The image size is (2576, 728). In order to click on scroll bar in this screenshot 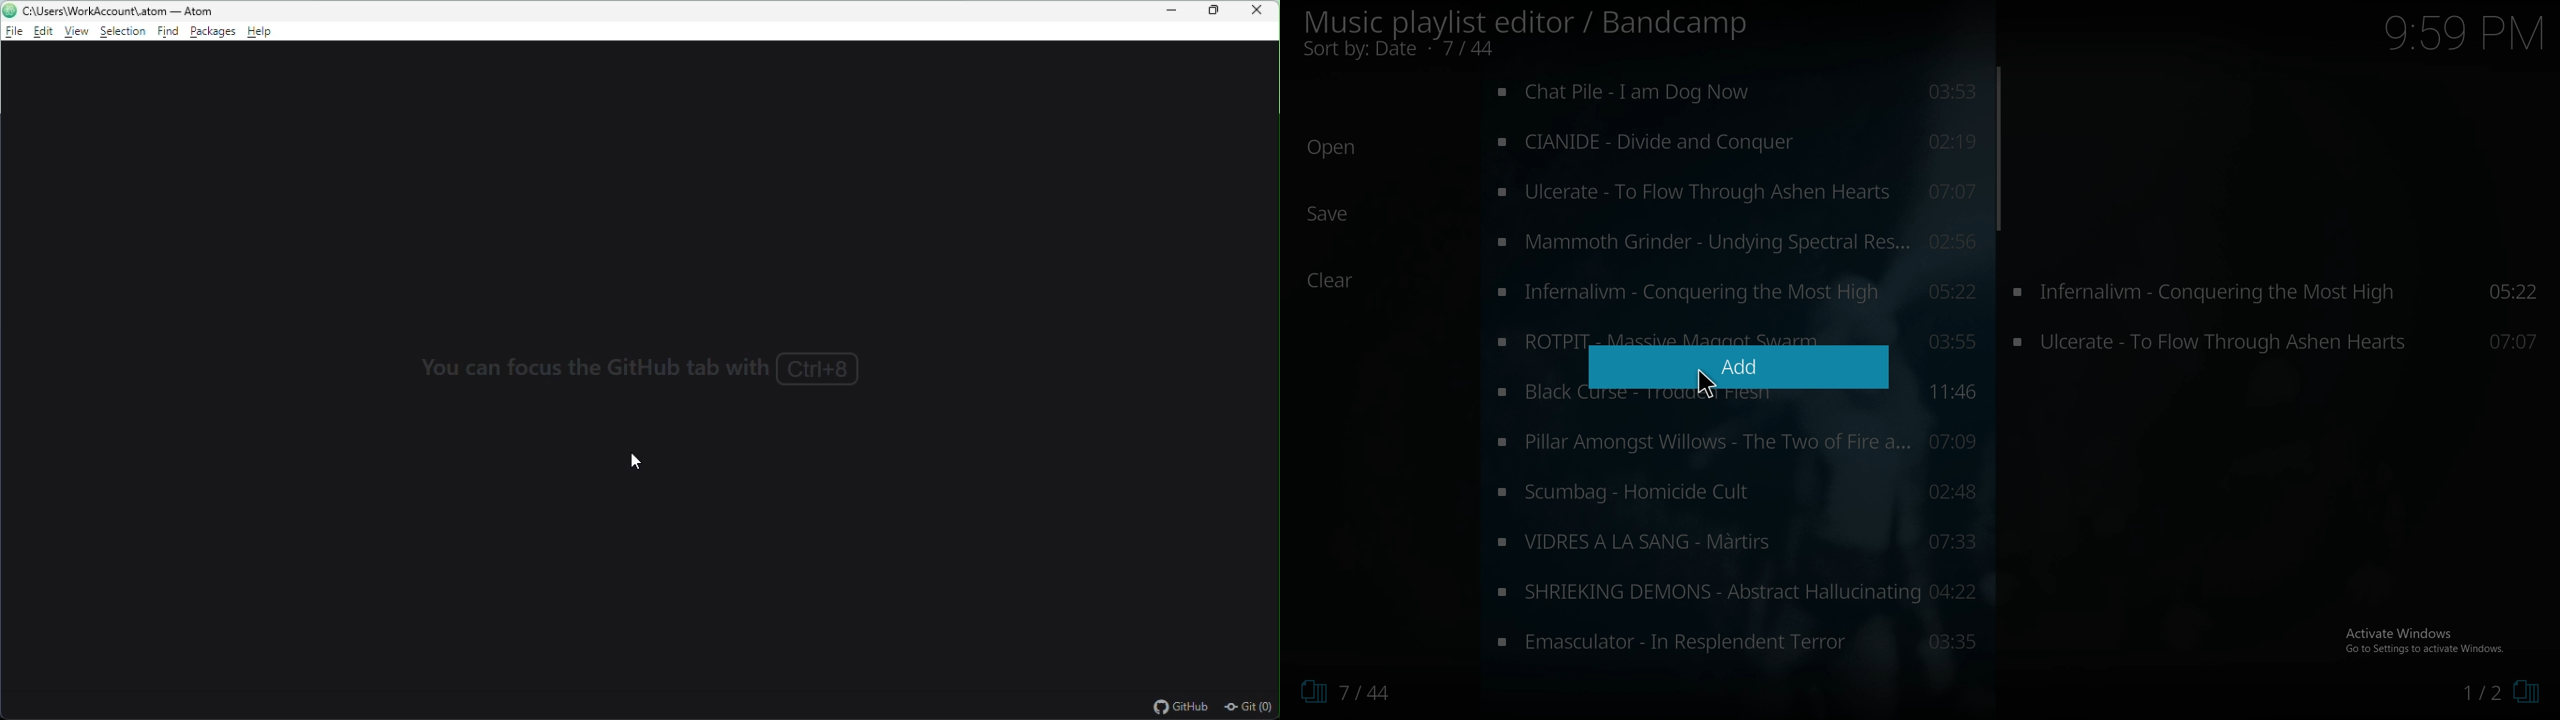, I will do `click(2003, 154)`.